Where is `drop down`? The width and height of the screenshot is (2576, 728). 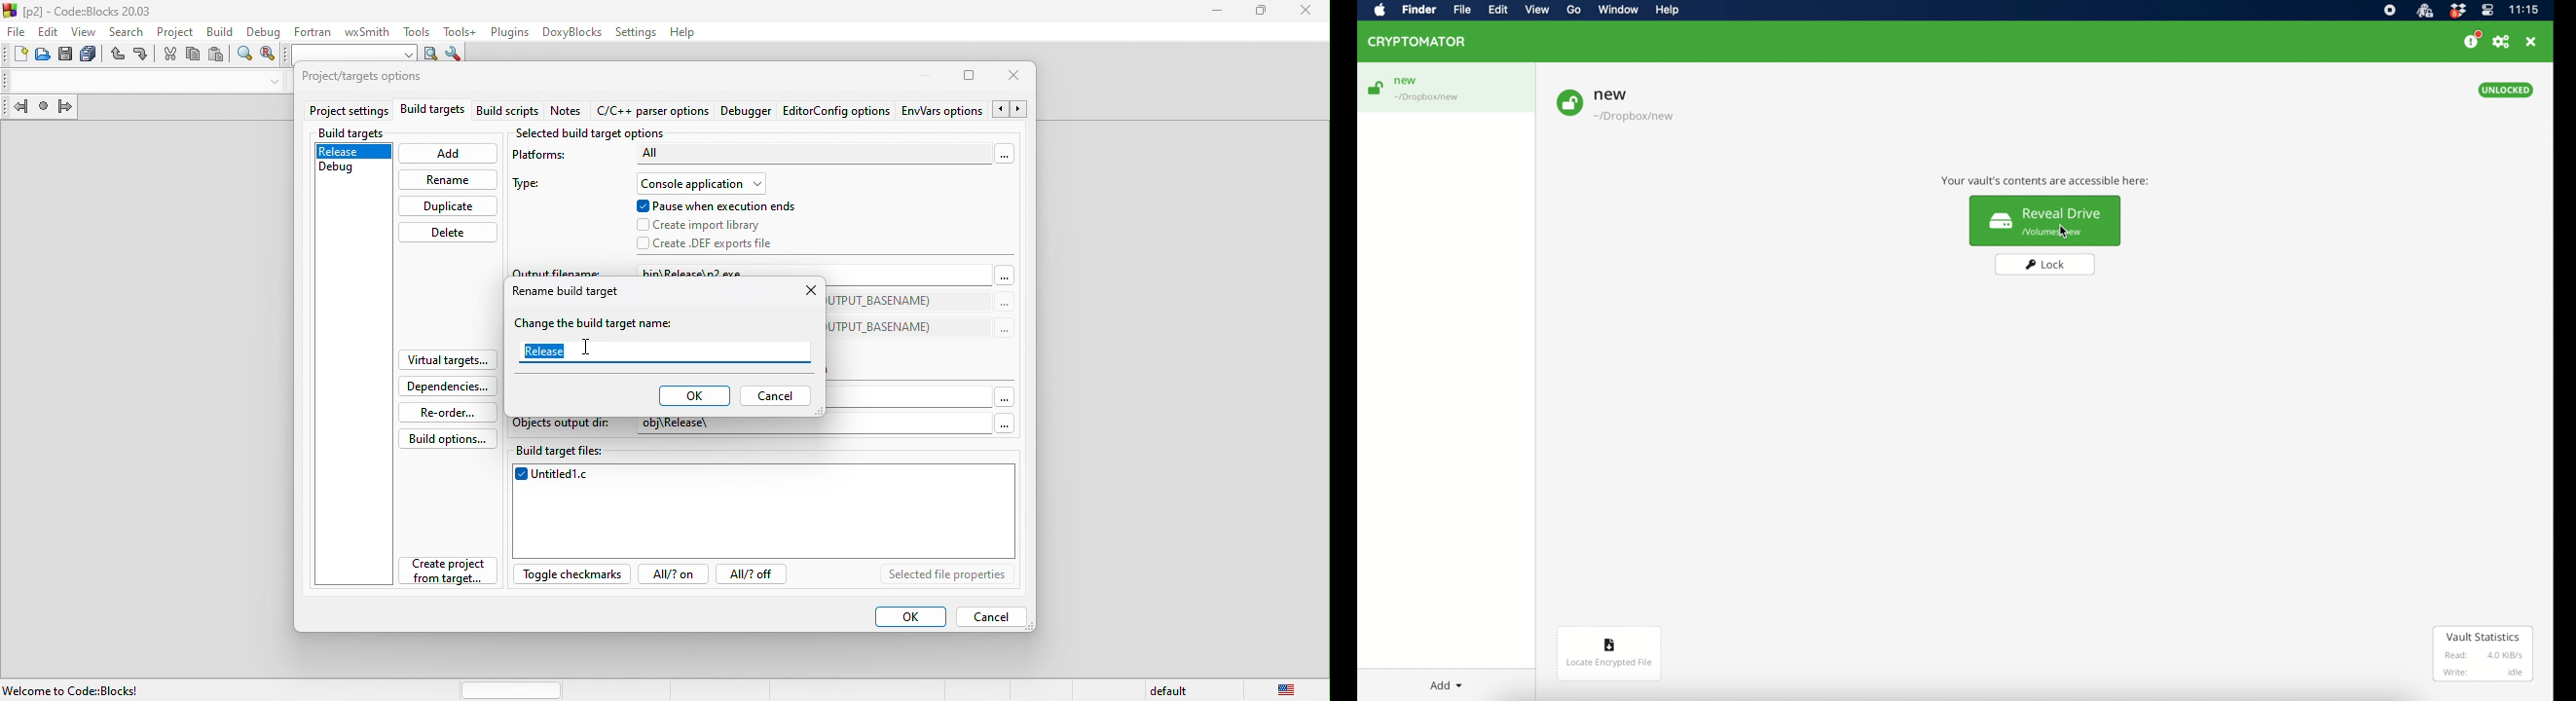
drop down is located at coordinates (271, 82).